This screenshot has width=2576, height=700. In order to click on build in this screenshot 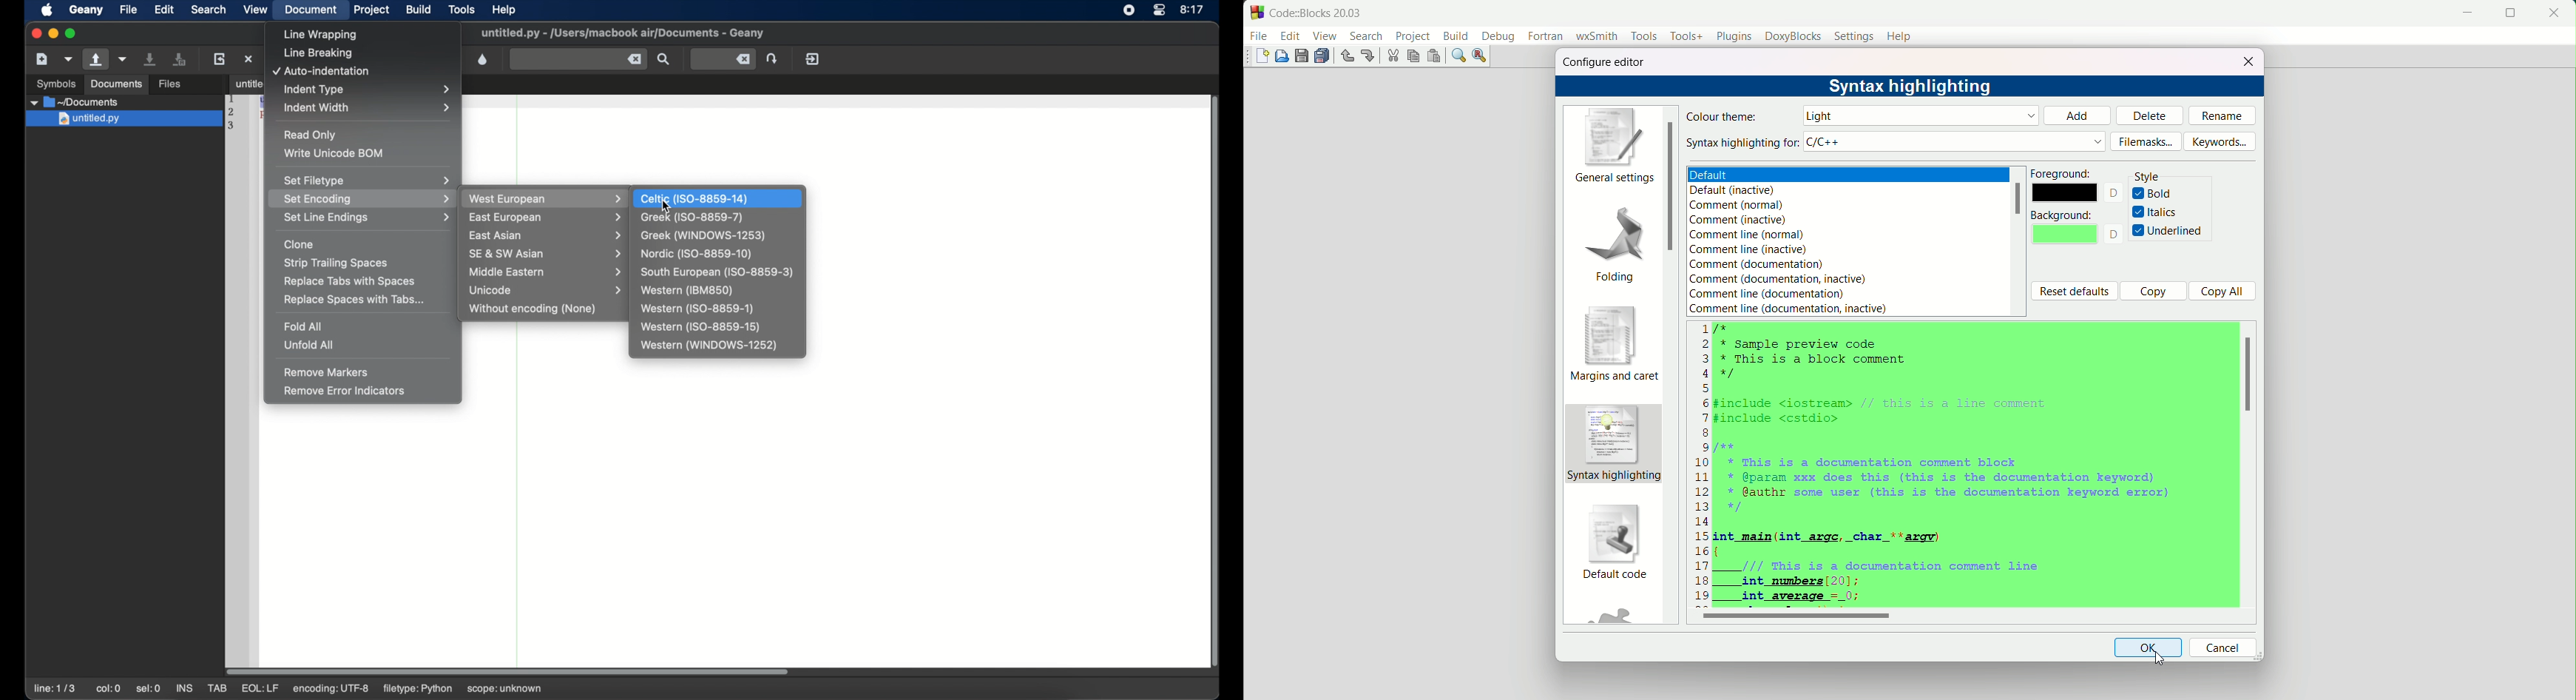, I will do `click(1456, 36)`.